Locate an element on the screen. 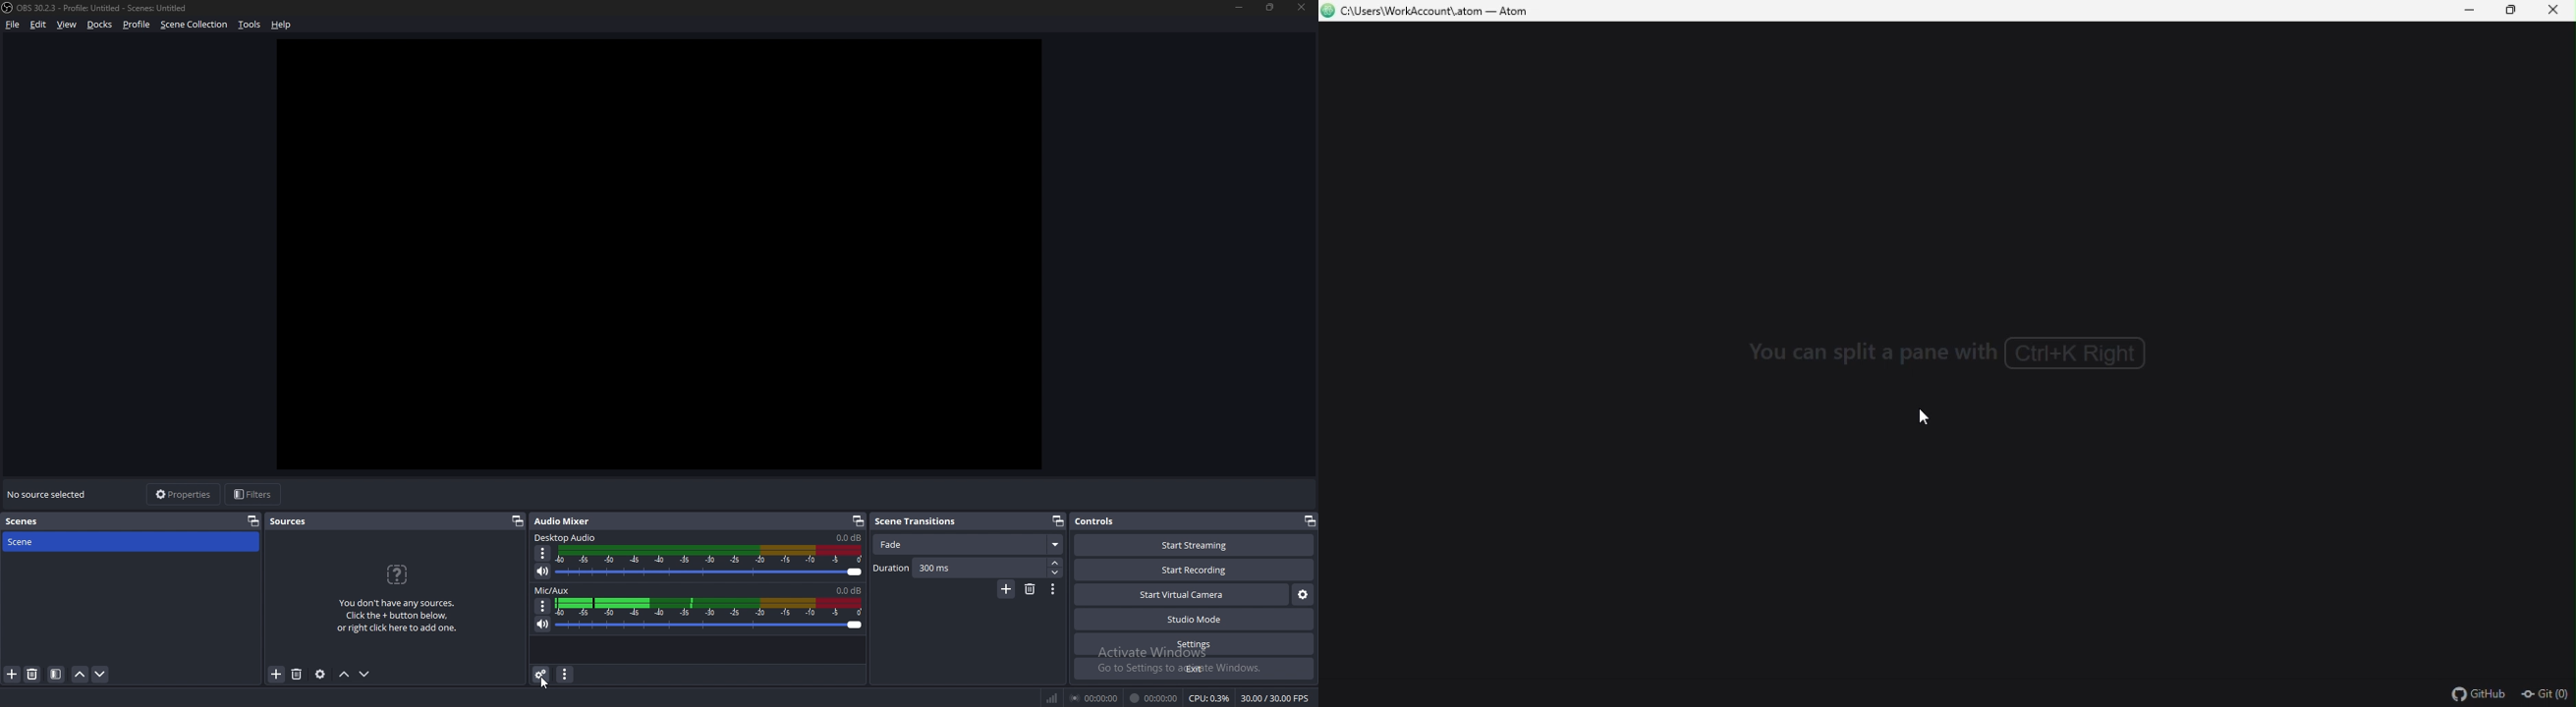 The image size is (2576, 728). exit is located at coordinates (1194, 669).